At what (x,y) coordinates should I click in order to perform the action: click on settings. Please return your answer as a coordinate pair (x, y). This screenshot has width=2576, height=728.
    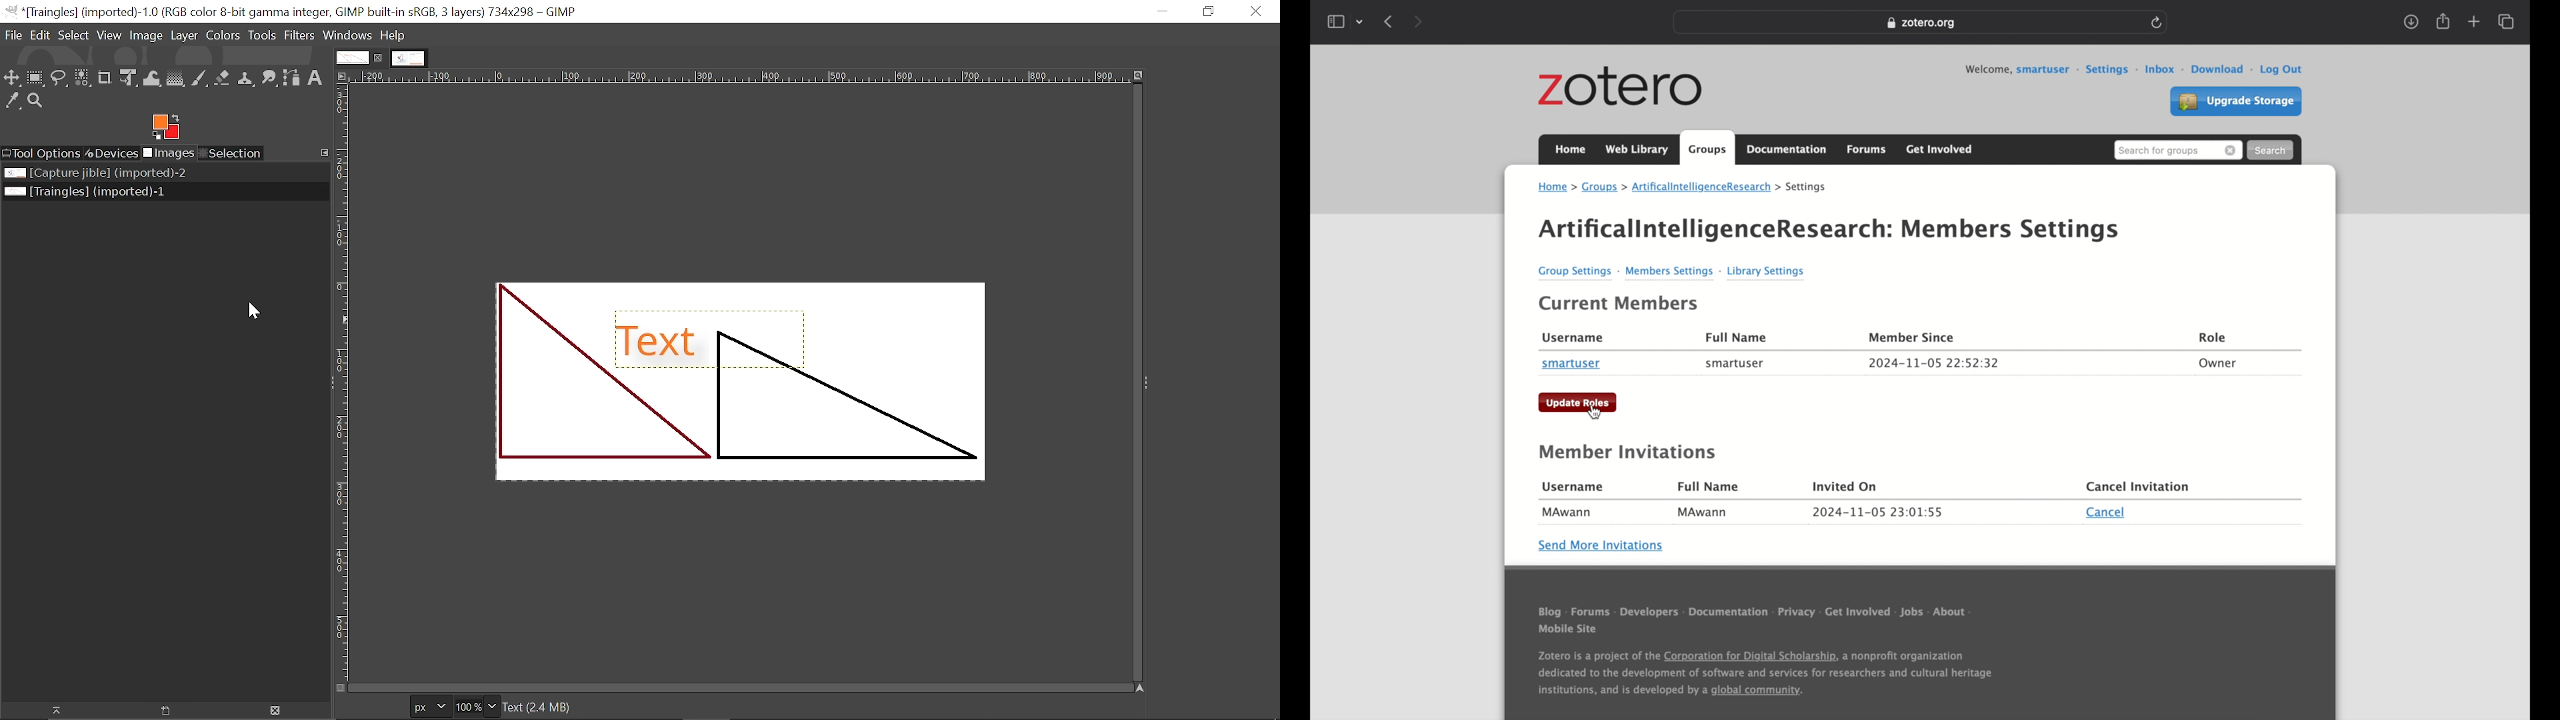
    Looking at the image, I should click on (2112, 70).